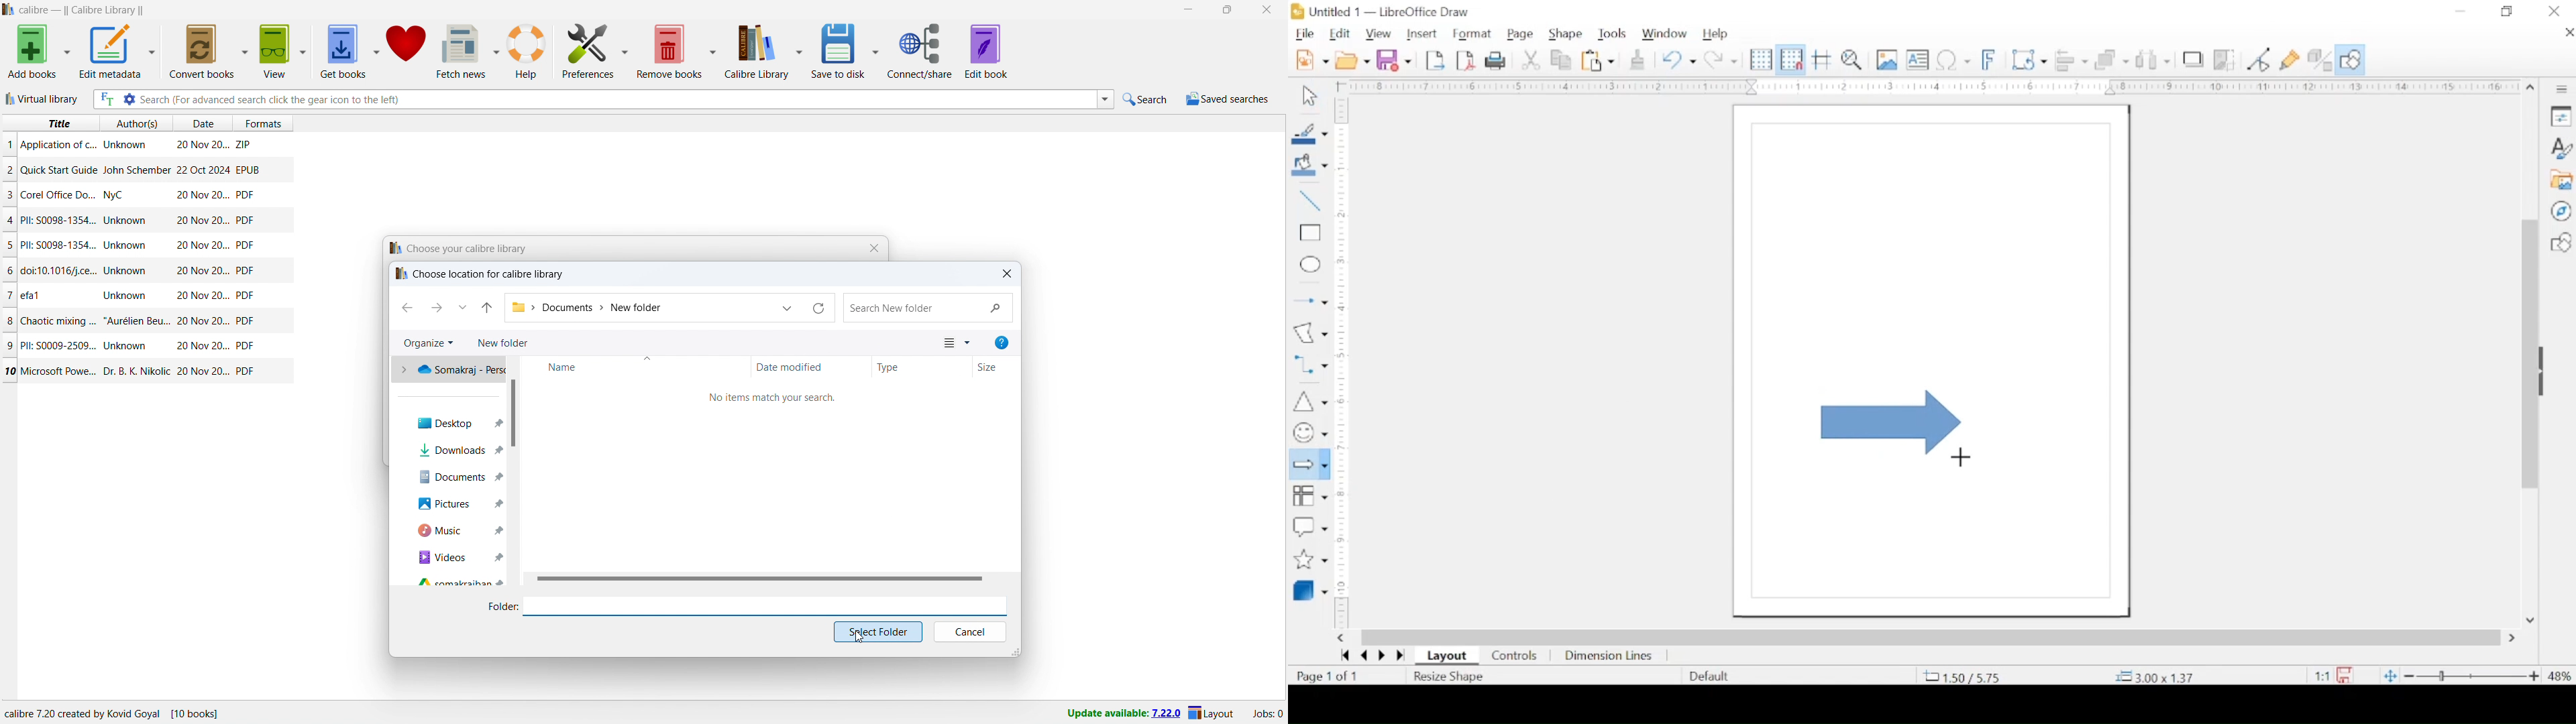  What do you see at coordinates (1451, 678) in the screenshot?
I see `resize shape` at bounding box center [1451, 678].